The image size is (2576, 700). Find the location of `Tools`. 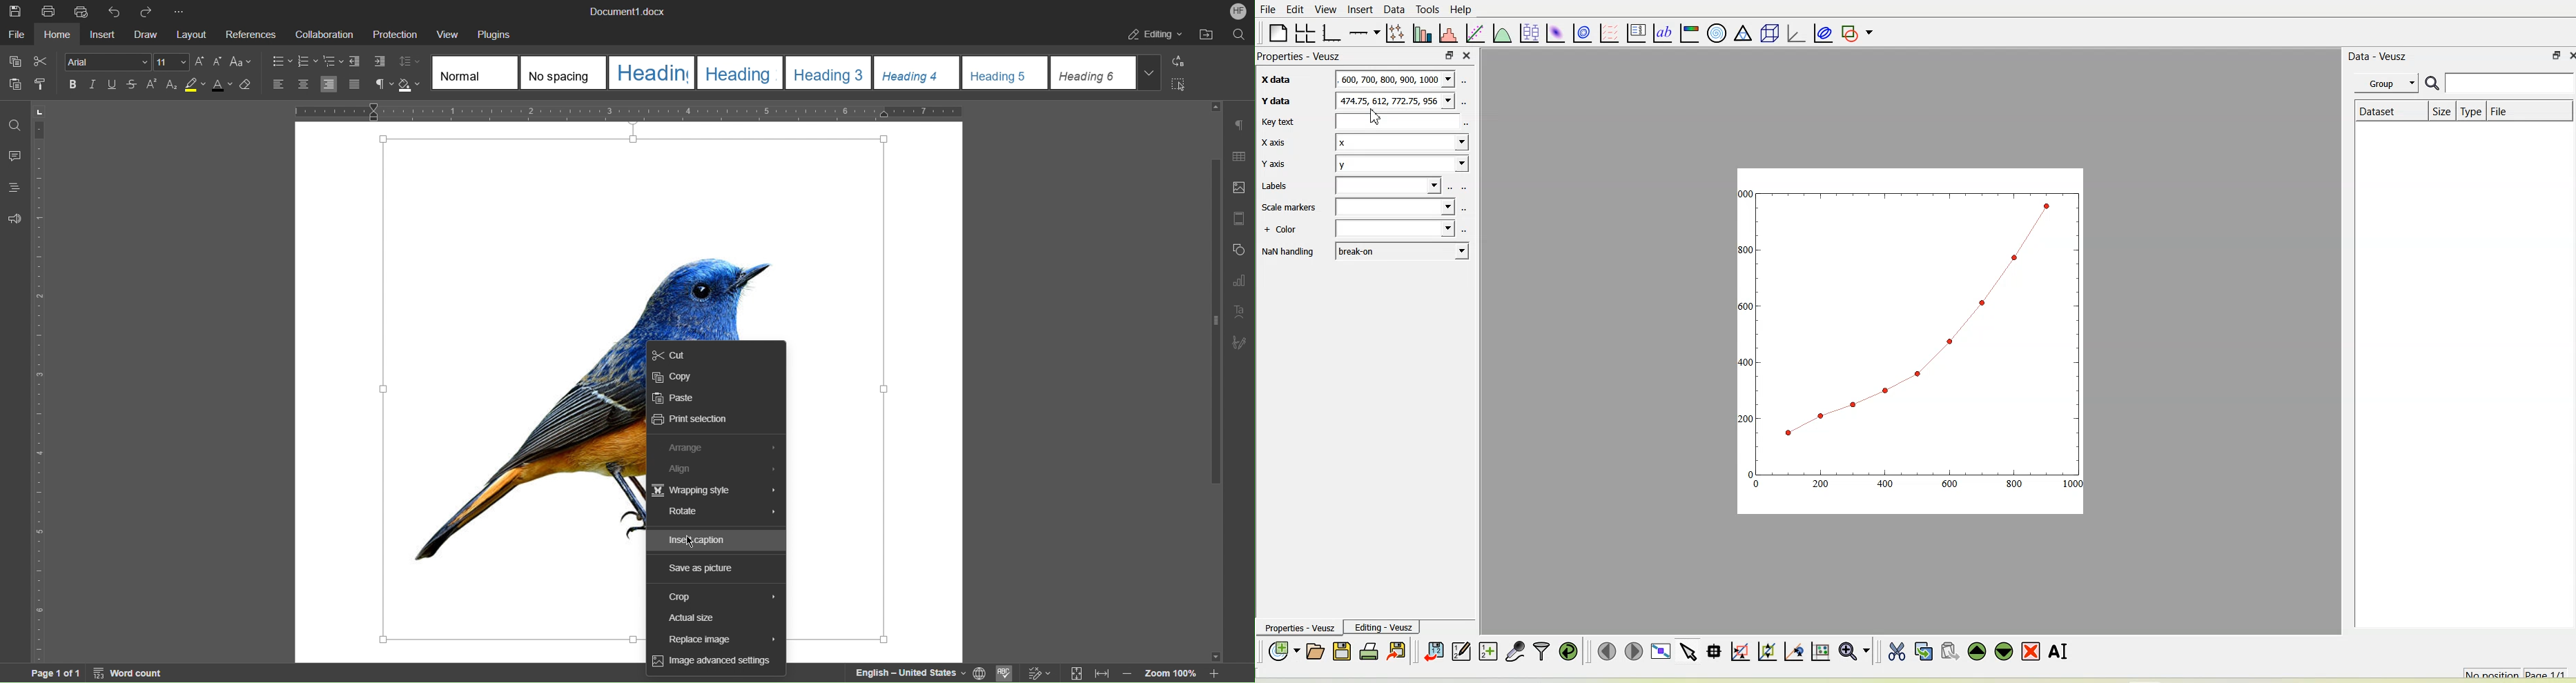

Tools is located at coordinates (1425, 10).